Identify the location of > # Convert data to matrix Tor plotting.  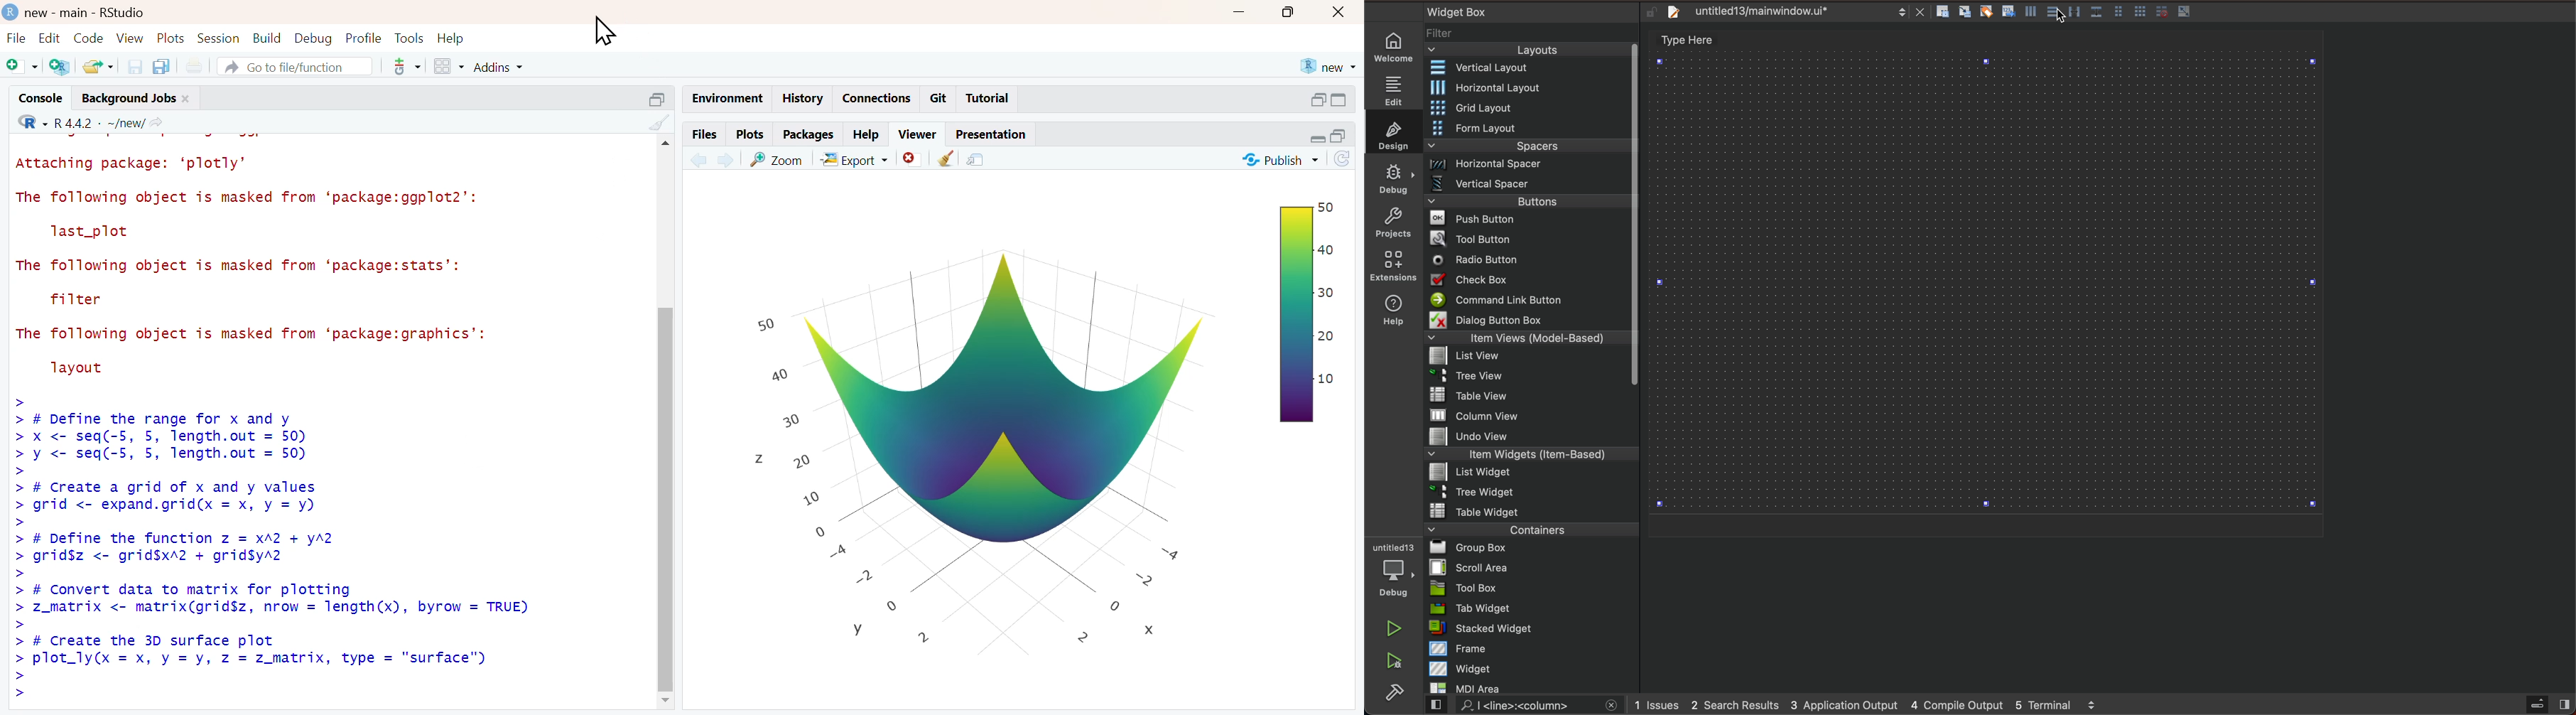
(223, 588).